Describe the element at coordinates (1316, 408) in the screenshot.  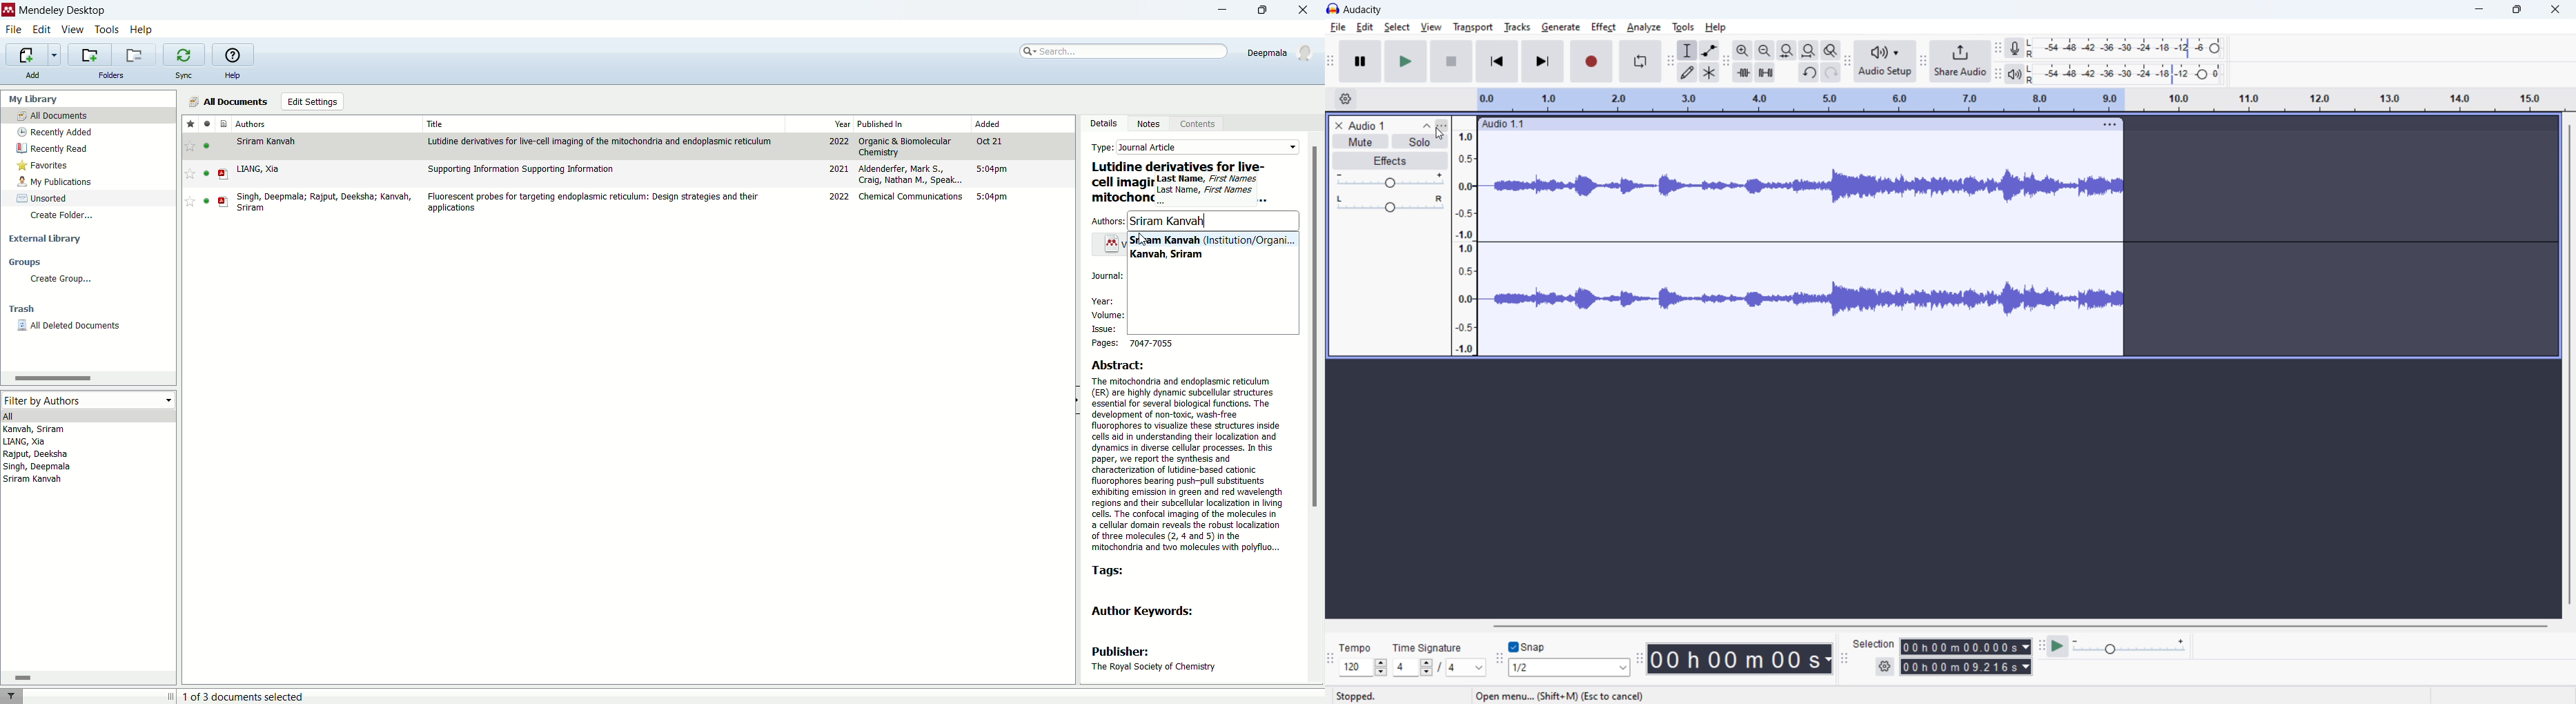
I see `scroll bar` at that location.